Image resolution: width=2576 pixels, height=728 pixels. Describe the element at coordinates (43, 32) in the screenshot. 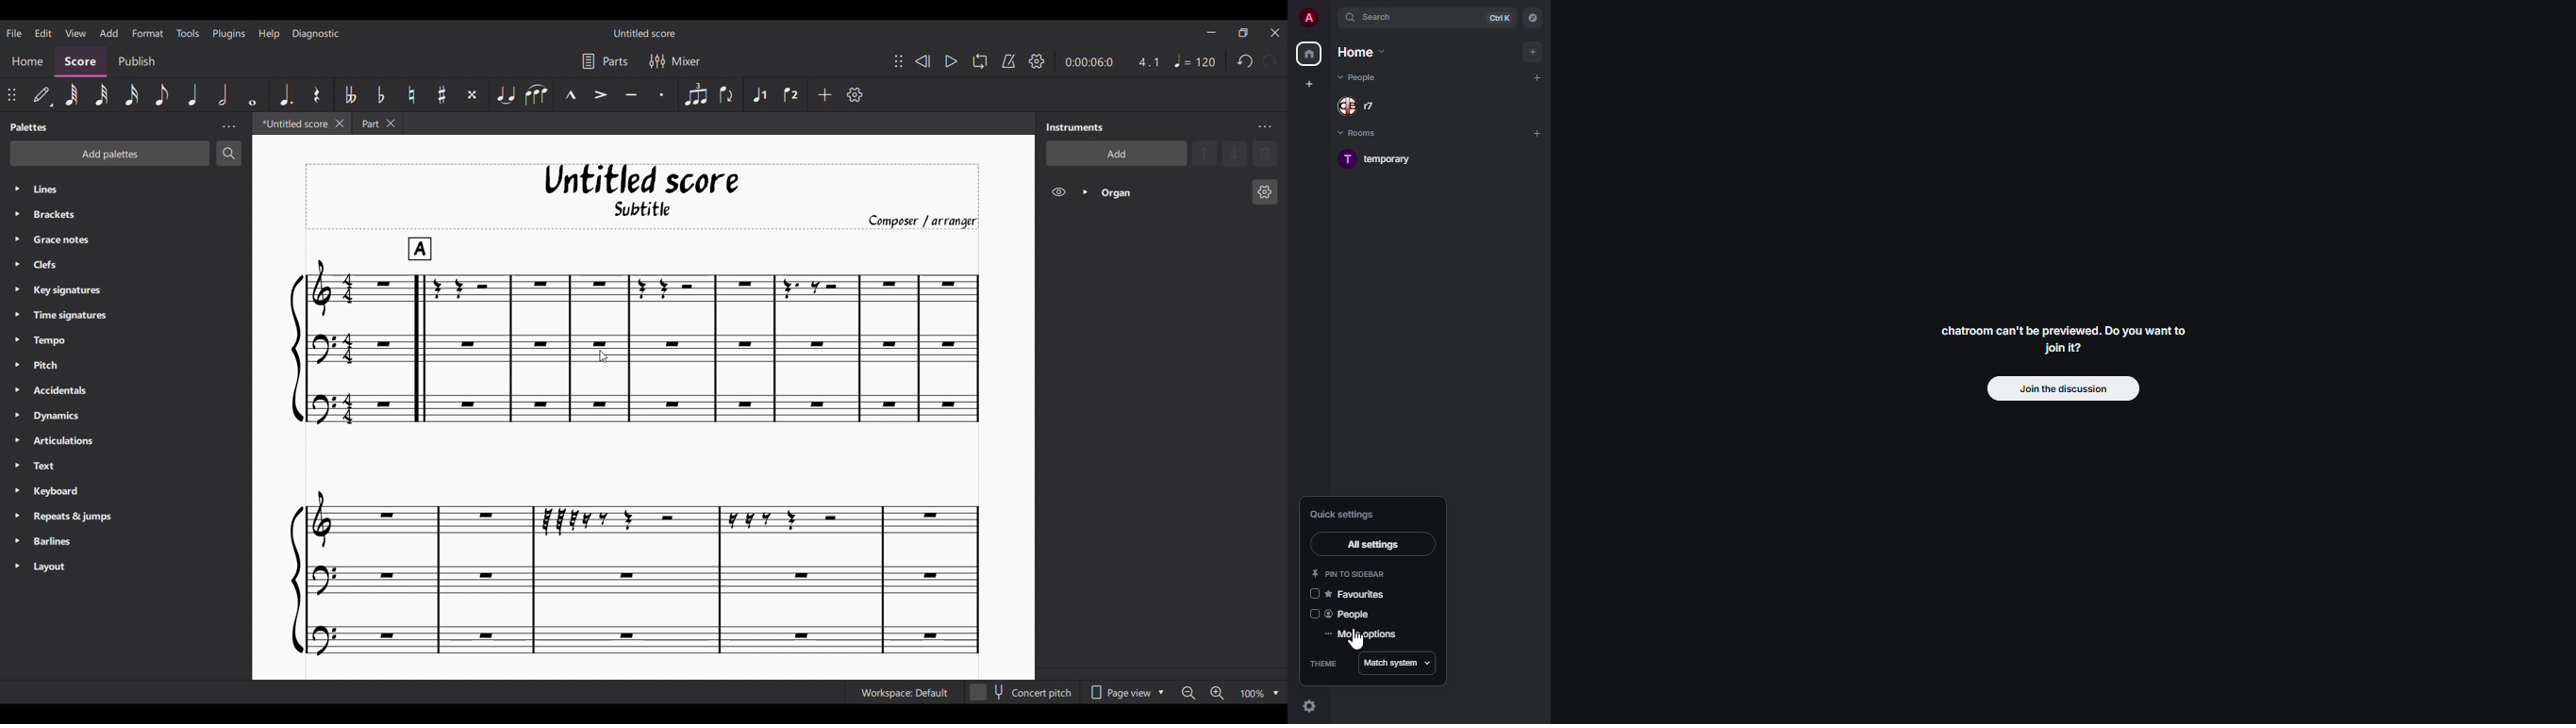

I see `Edit menu` at that location.